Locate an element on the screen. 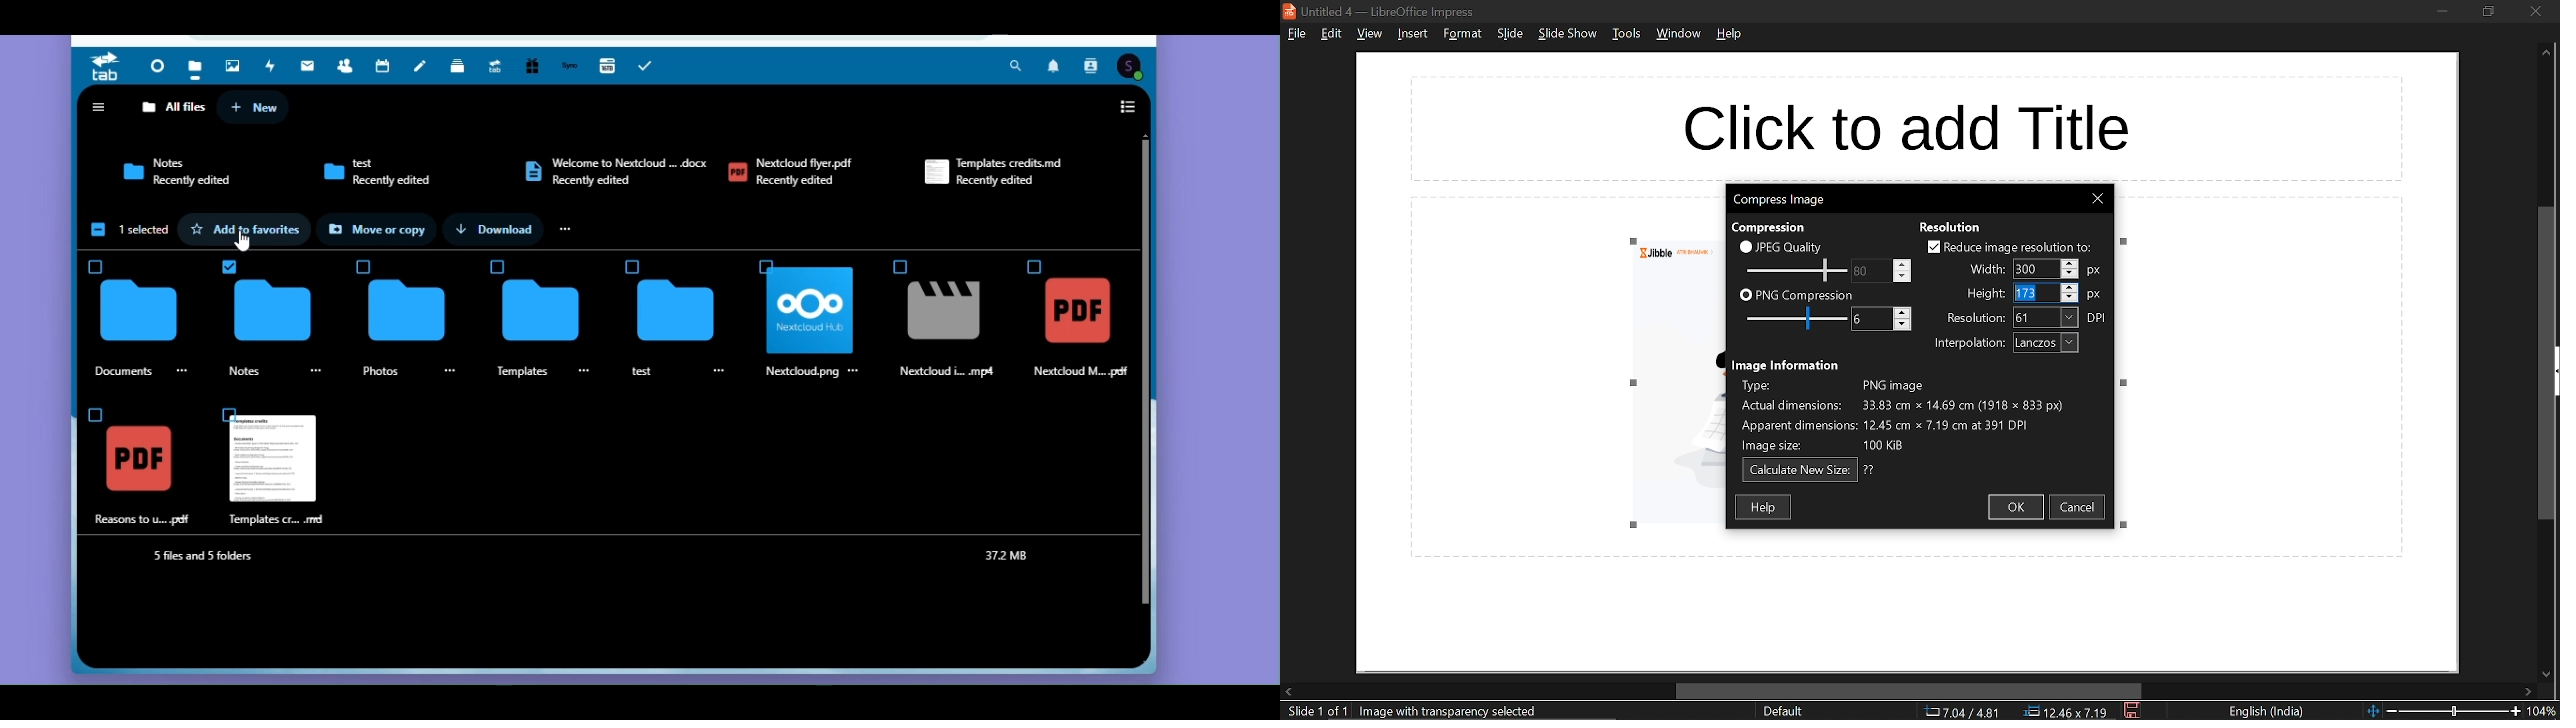  Tasks is located at coordinates (650, 65).